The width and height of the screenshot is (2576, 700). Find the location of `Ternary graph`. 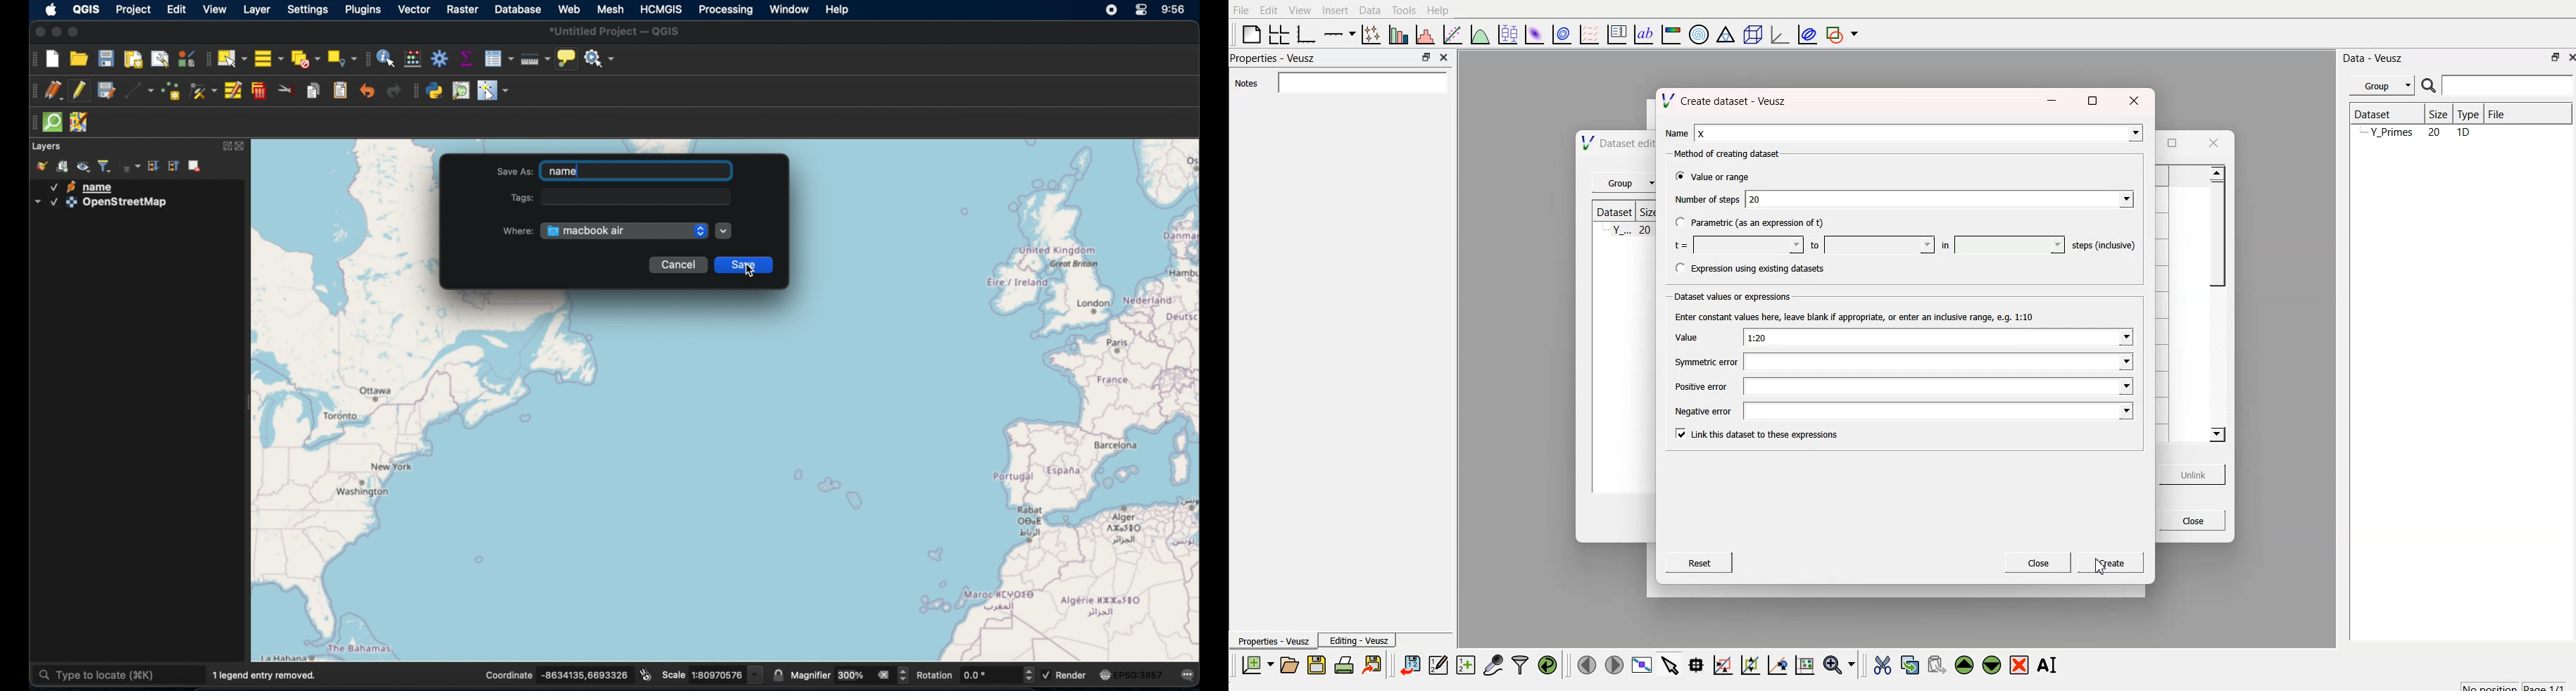

Ternary graph is located at coordinates (1726, 34).